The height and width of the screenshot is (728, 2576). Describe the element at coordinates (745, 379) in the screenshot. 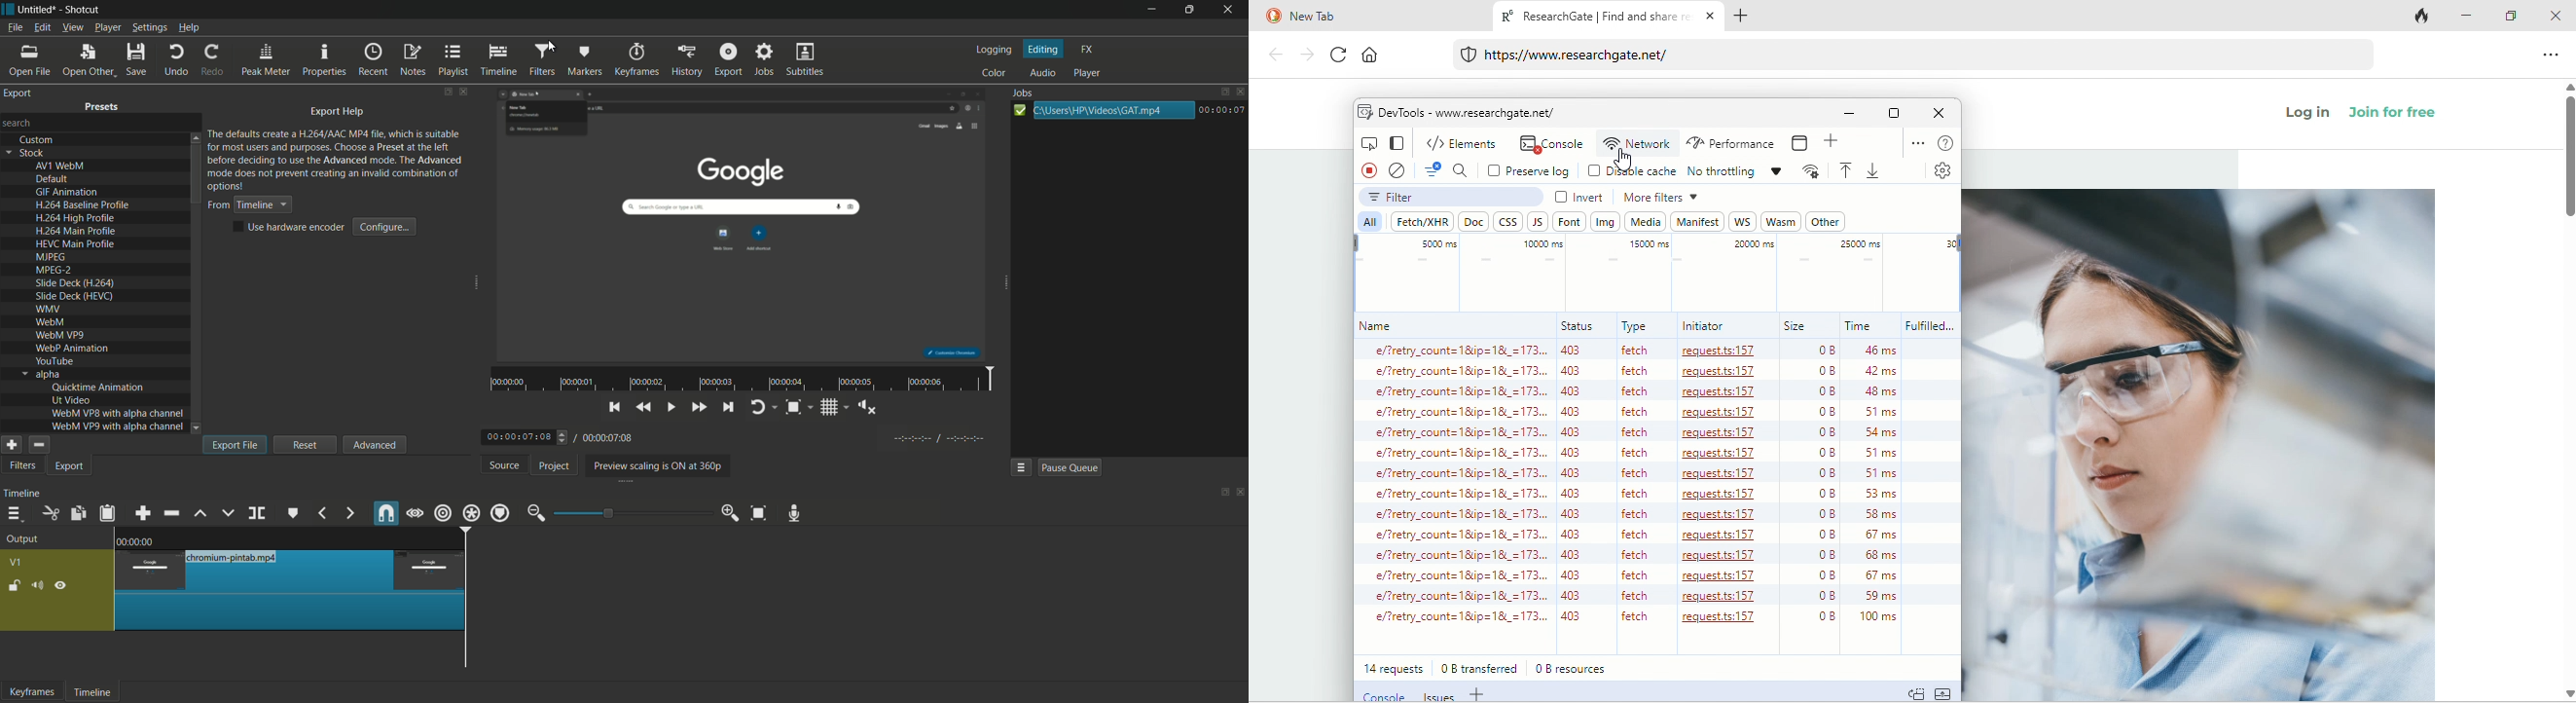

I see `time` at that location.